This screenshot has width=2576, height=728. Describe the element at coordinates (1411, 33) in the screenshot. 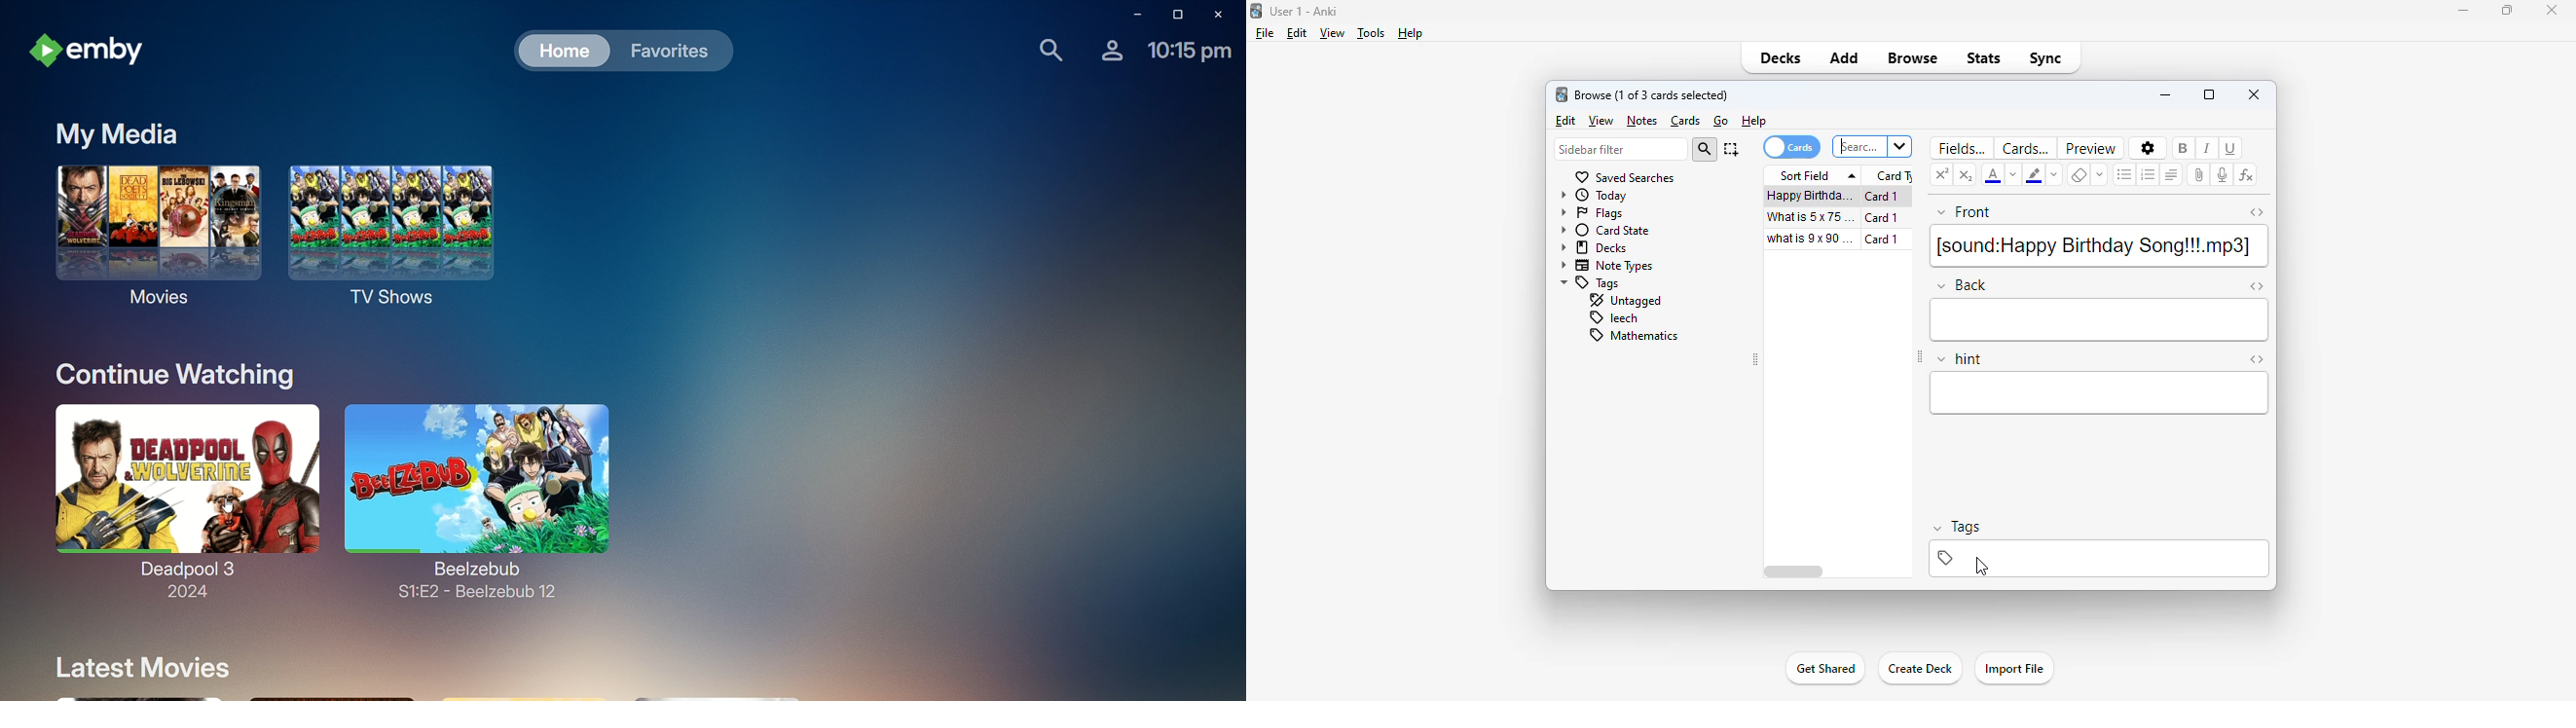

I see `help` at that location.